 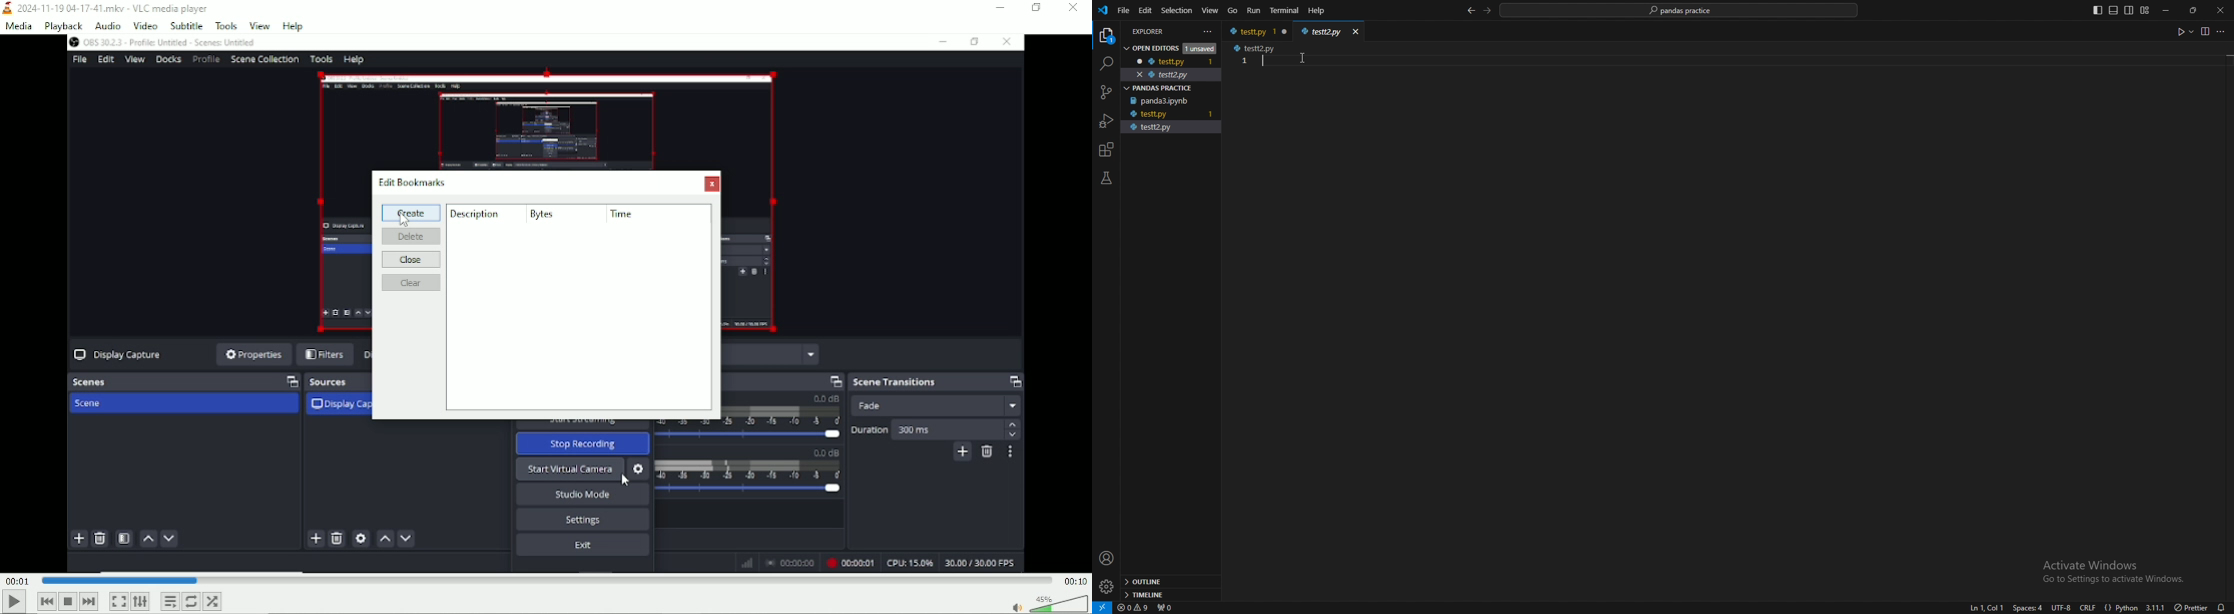 What do you see at coordinates (1232, 11) in the screenshot?
I see `go` at bounding box center [1232, 11].